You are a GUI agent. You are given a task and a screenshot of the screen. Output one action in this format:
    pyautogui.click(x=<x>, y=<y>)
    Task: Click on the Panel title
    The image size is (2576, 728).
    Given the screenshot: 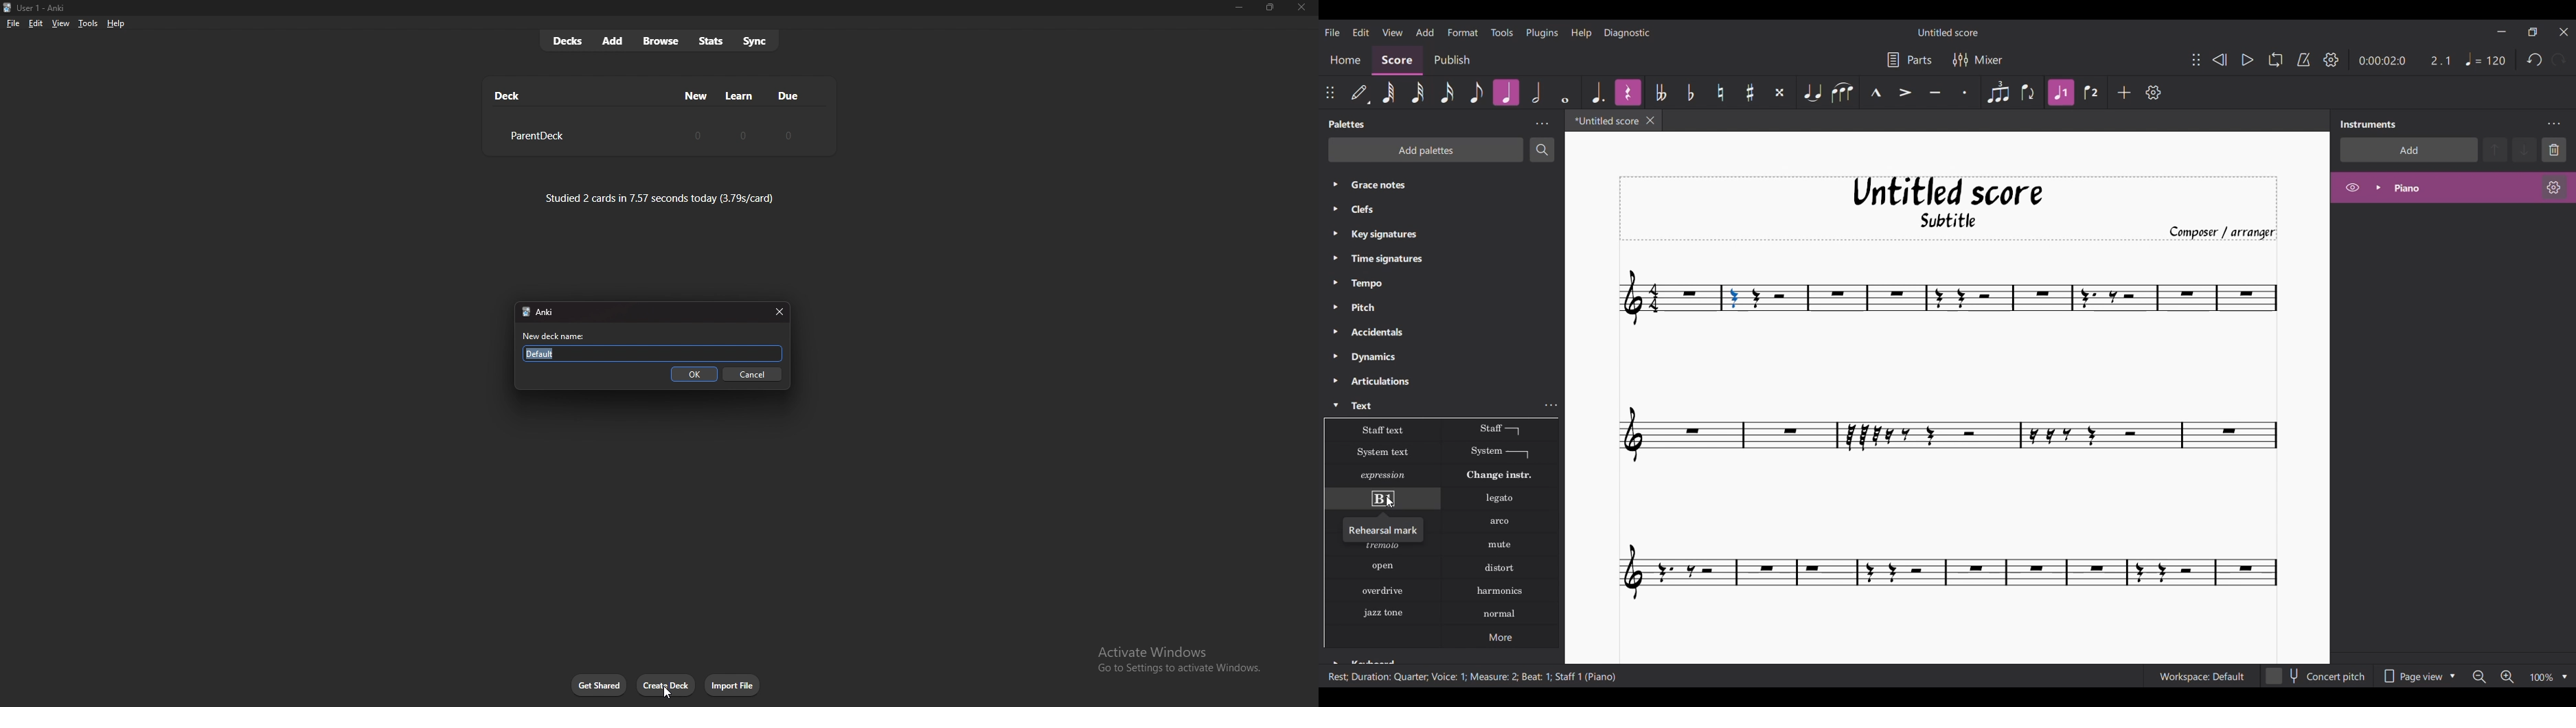 What is the action you would take?
    pyautogui.click(x=2369, y=124)
    